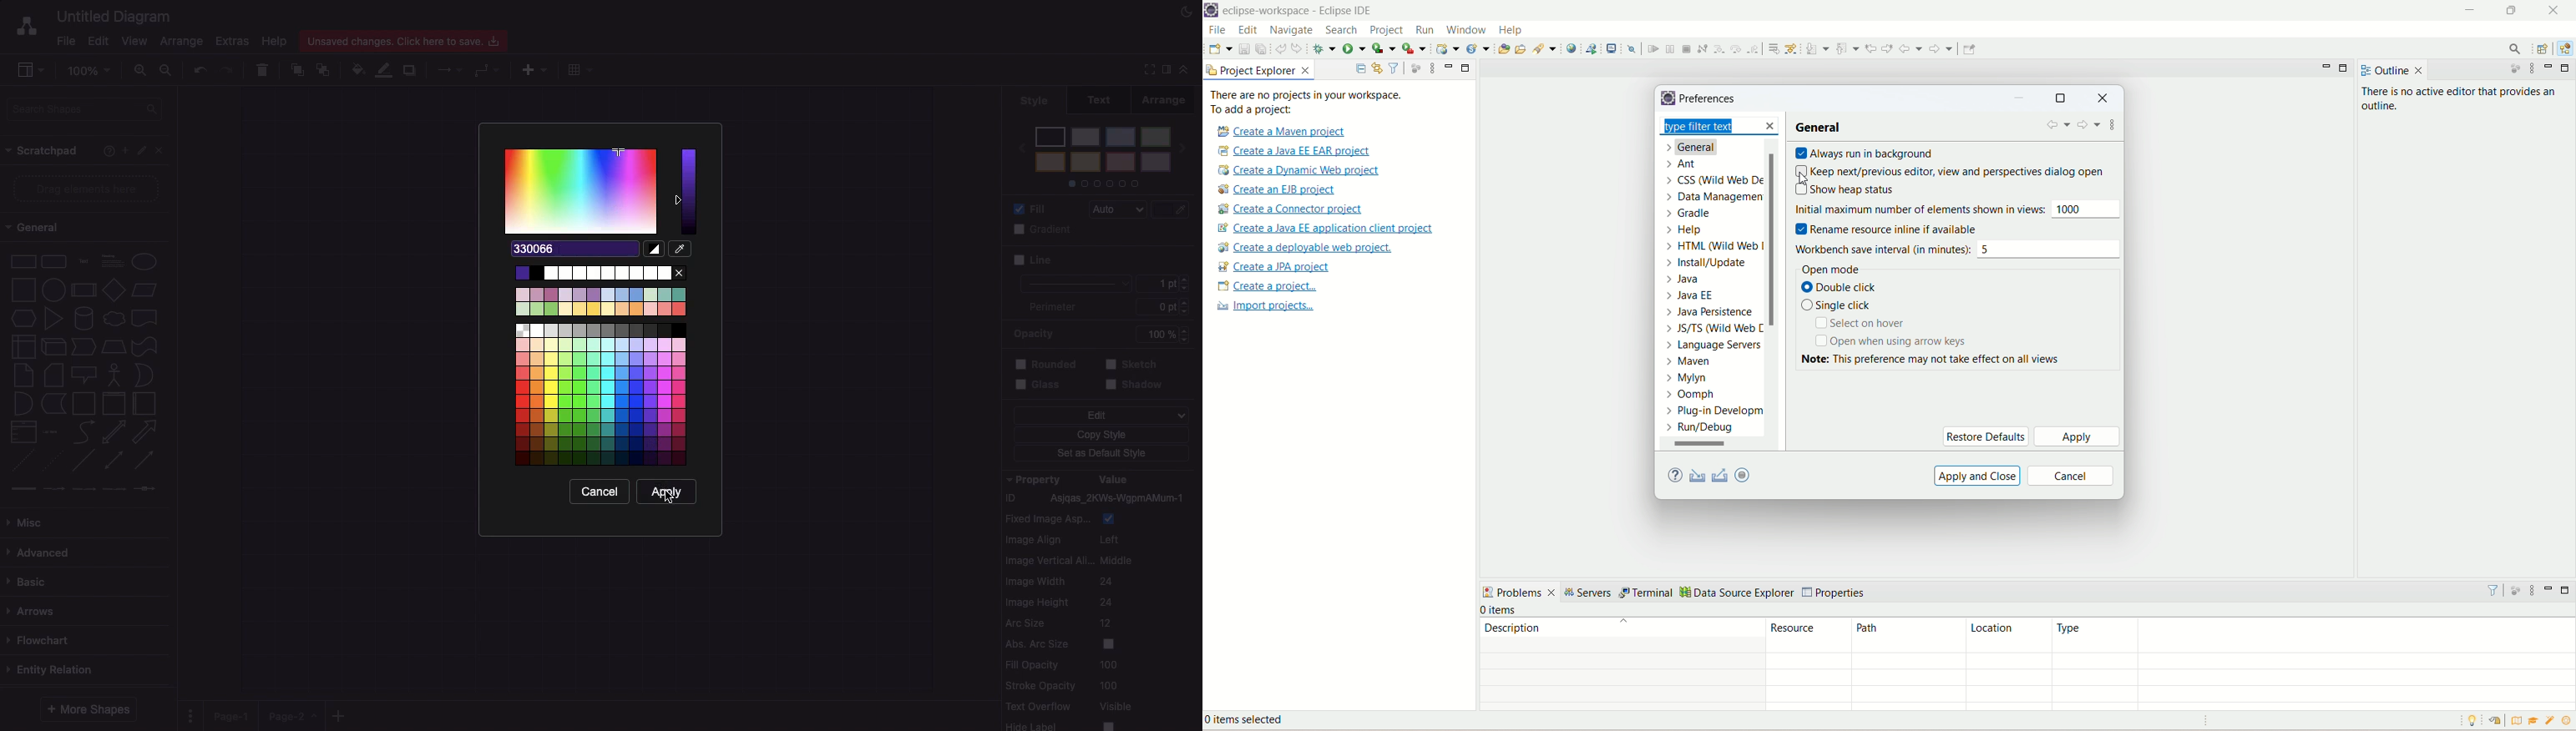 This screenshot has height=756, width=2576. Describe the element at coordinates (53, 290) in the screenshot. I see `circle` at that location.